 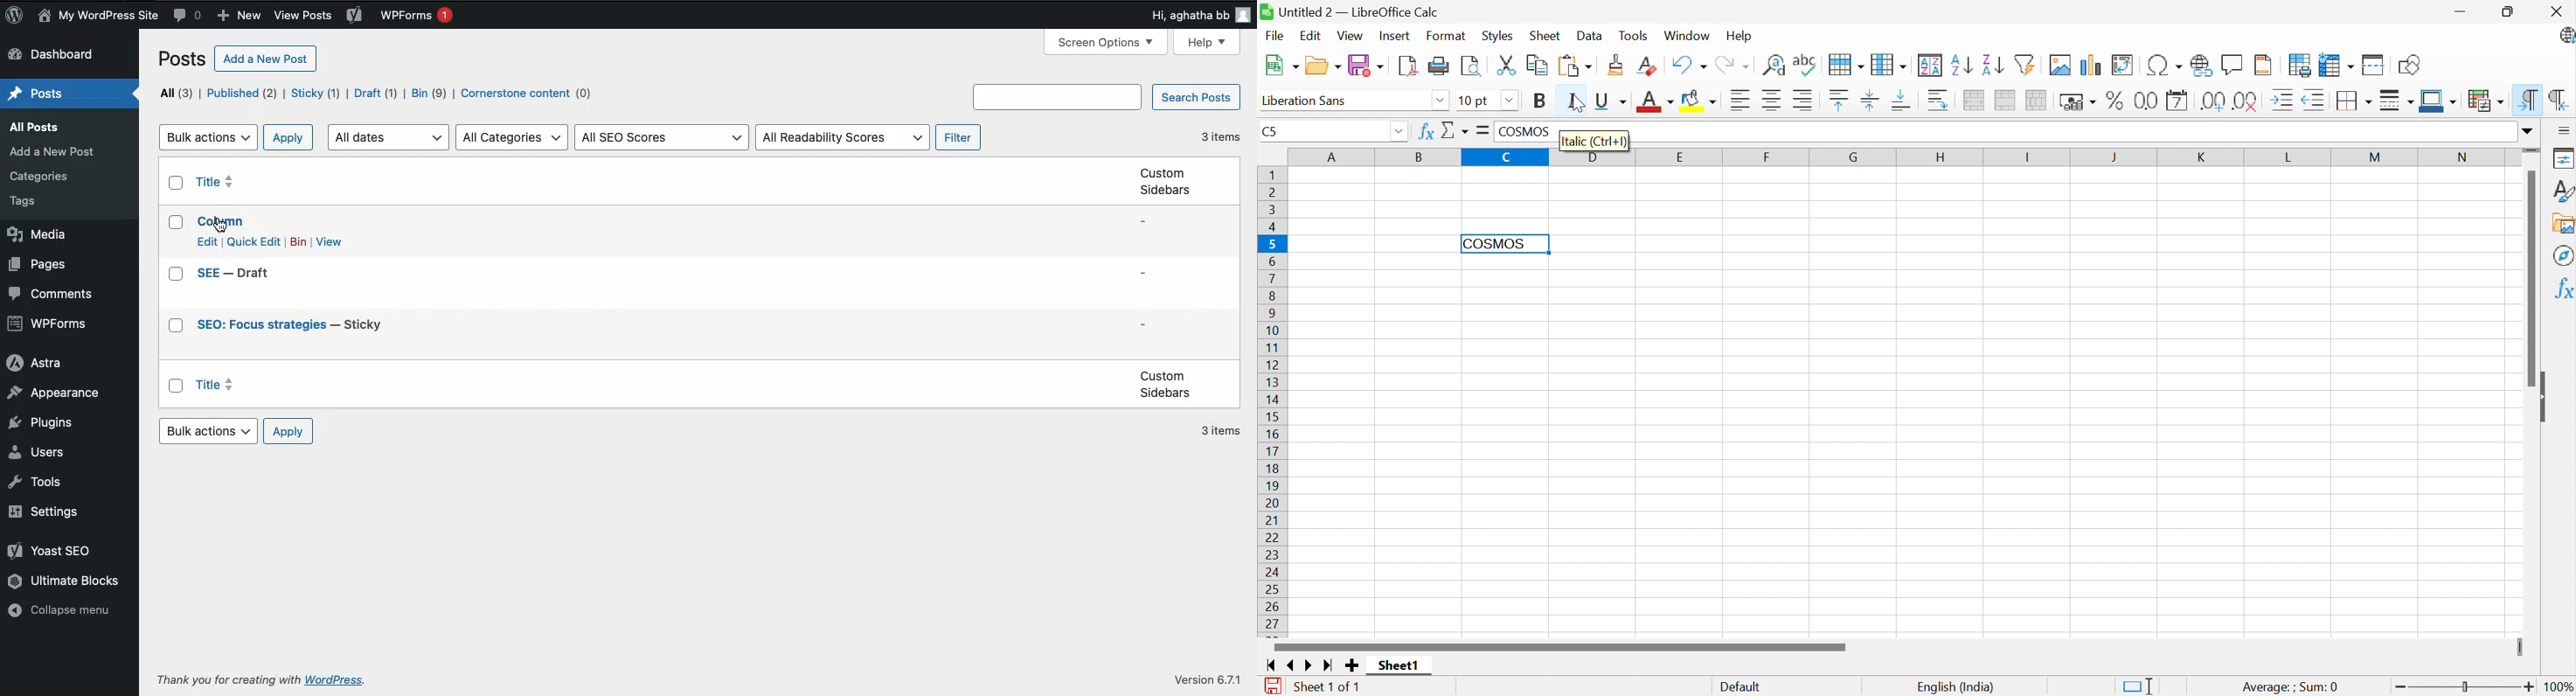 I want to click on Right-to-left, so click(x=2561, y=99).